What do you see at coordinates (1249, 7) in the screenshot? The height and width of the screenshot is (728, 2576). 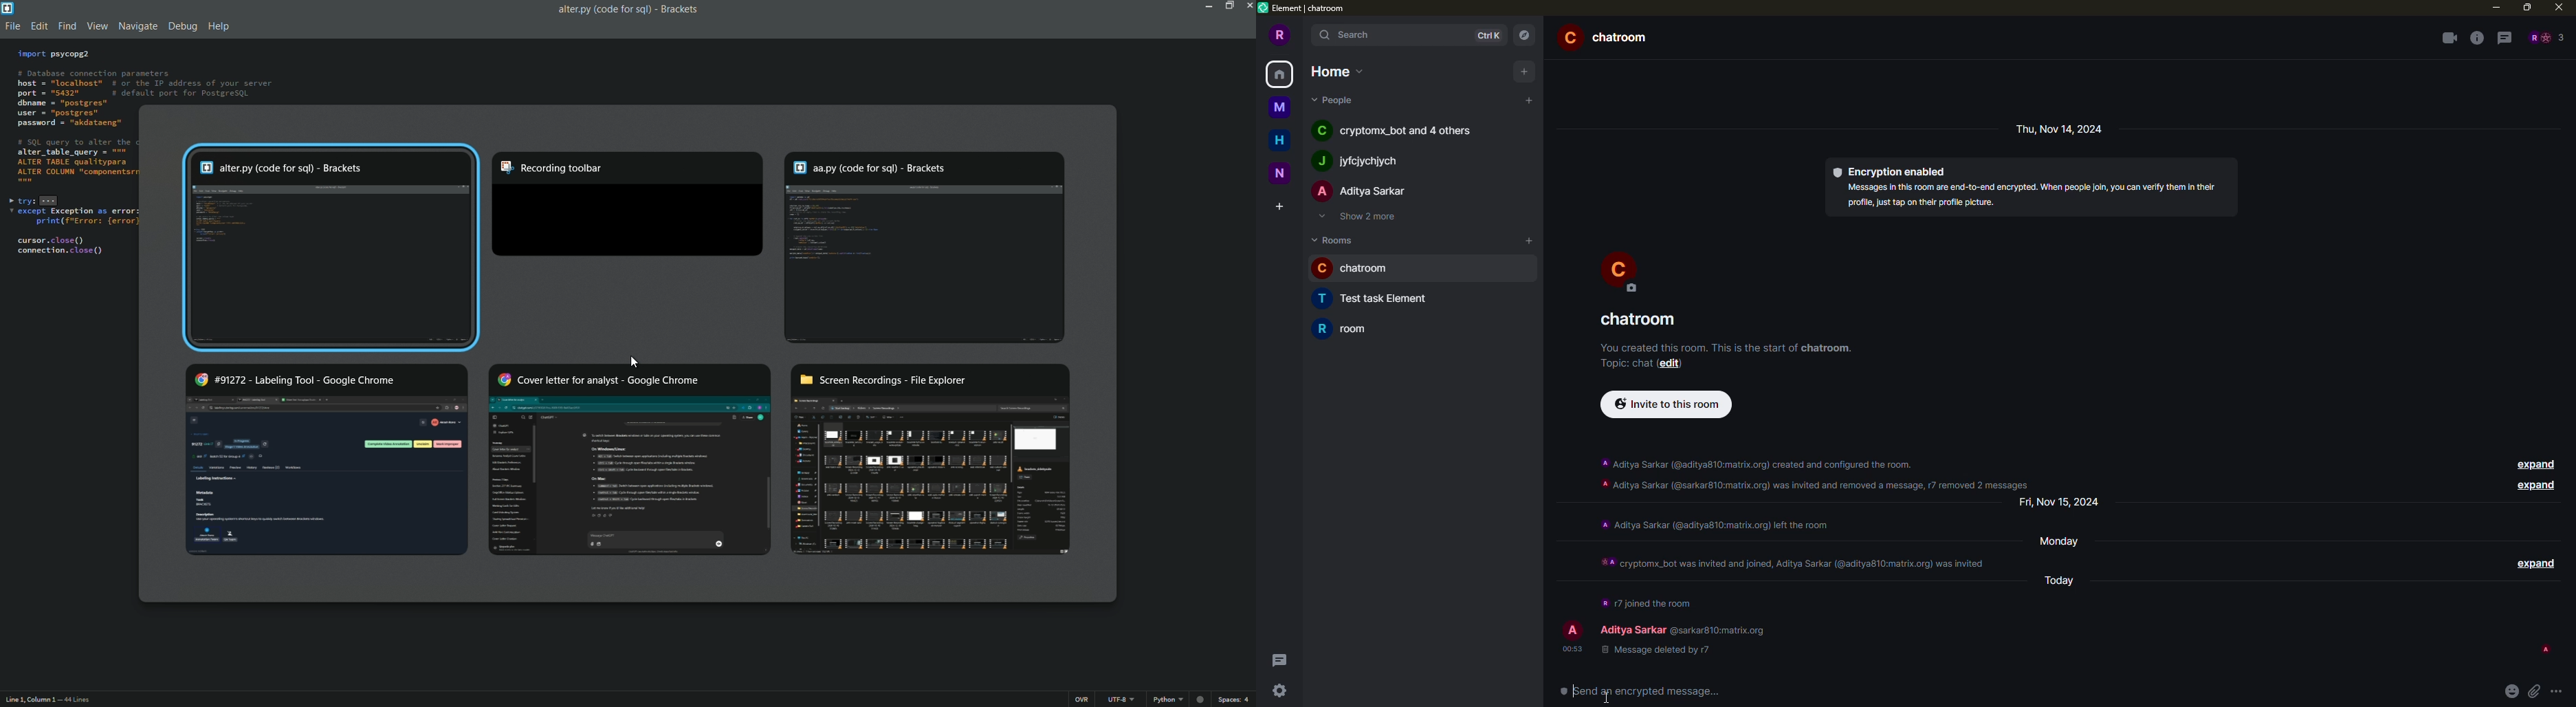 I see `close app` at bounding box center [1249, 7].